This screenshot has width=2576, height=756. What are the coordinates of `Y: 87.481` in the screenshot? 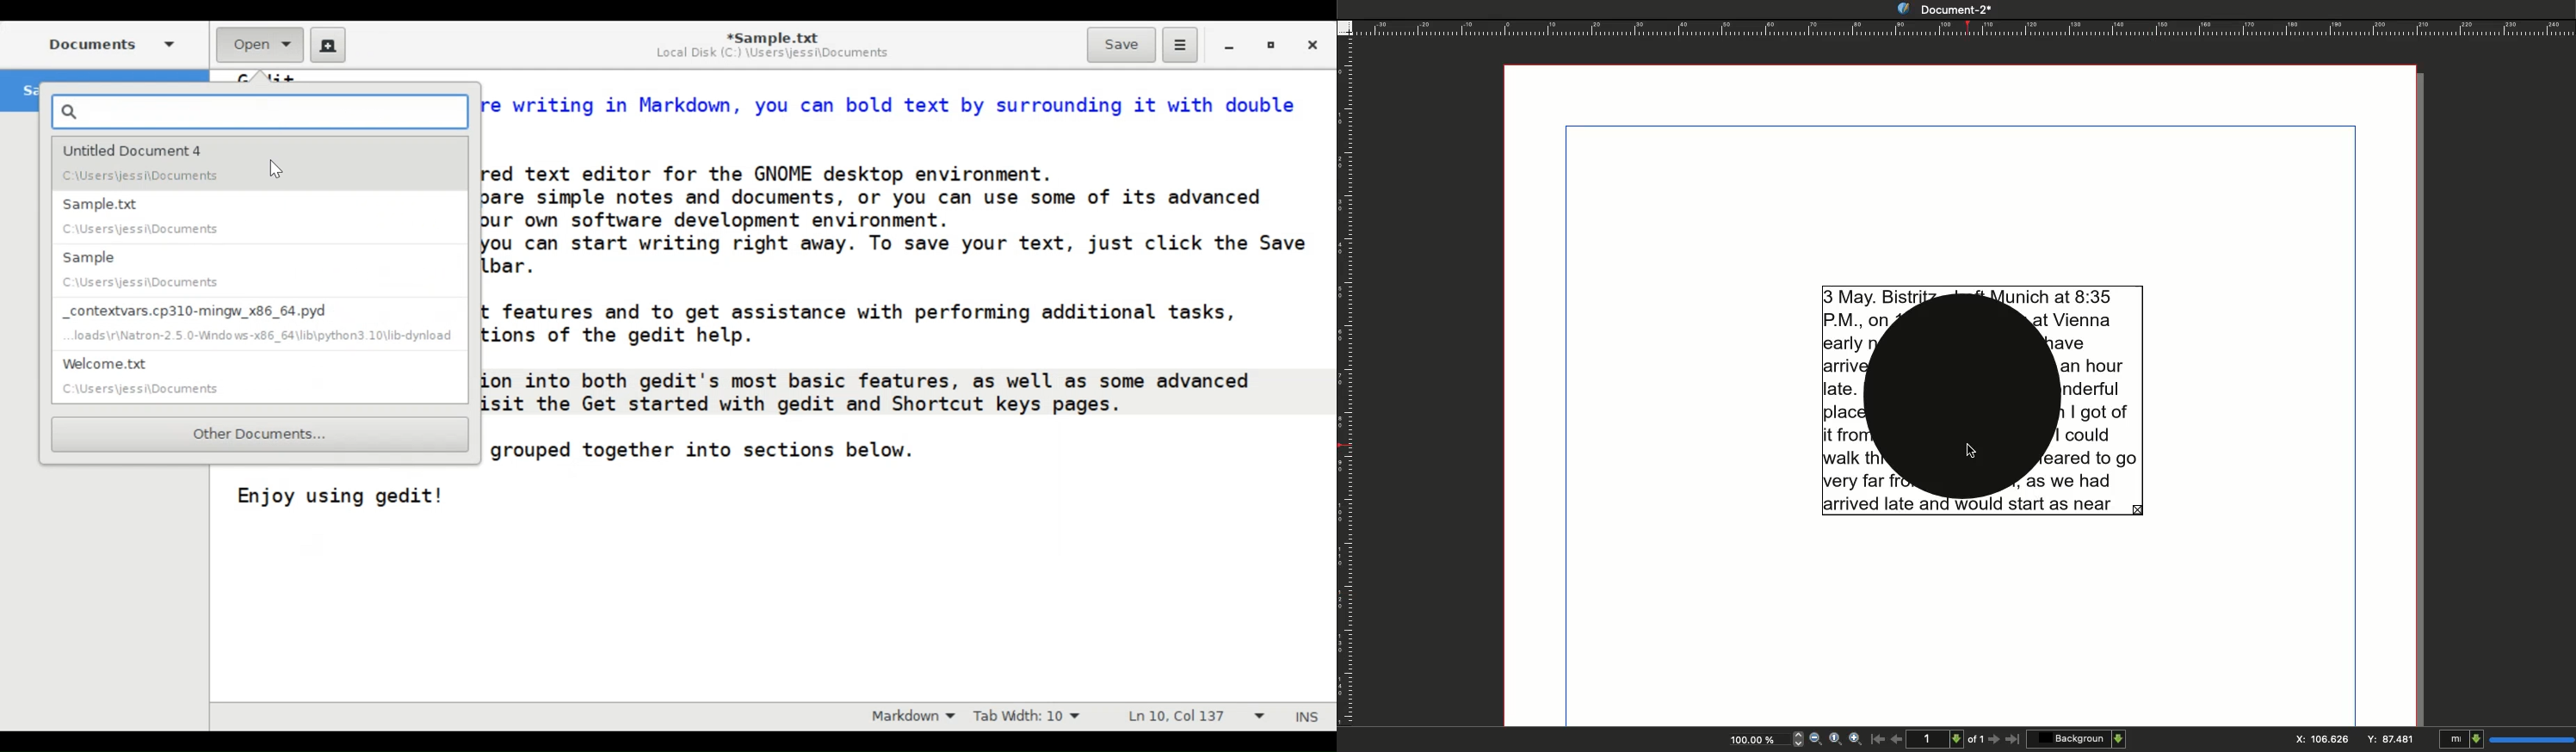 It's located at (2389, 739).